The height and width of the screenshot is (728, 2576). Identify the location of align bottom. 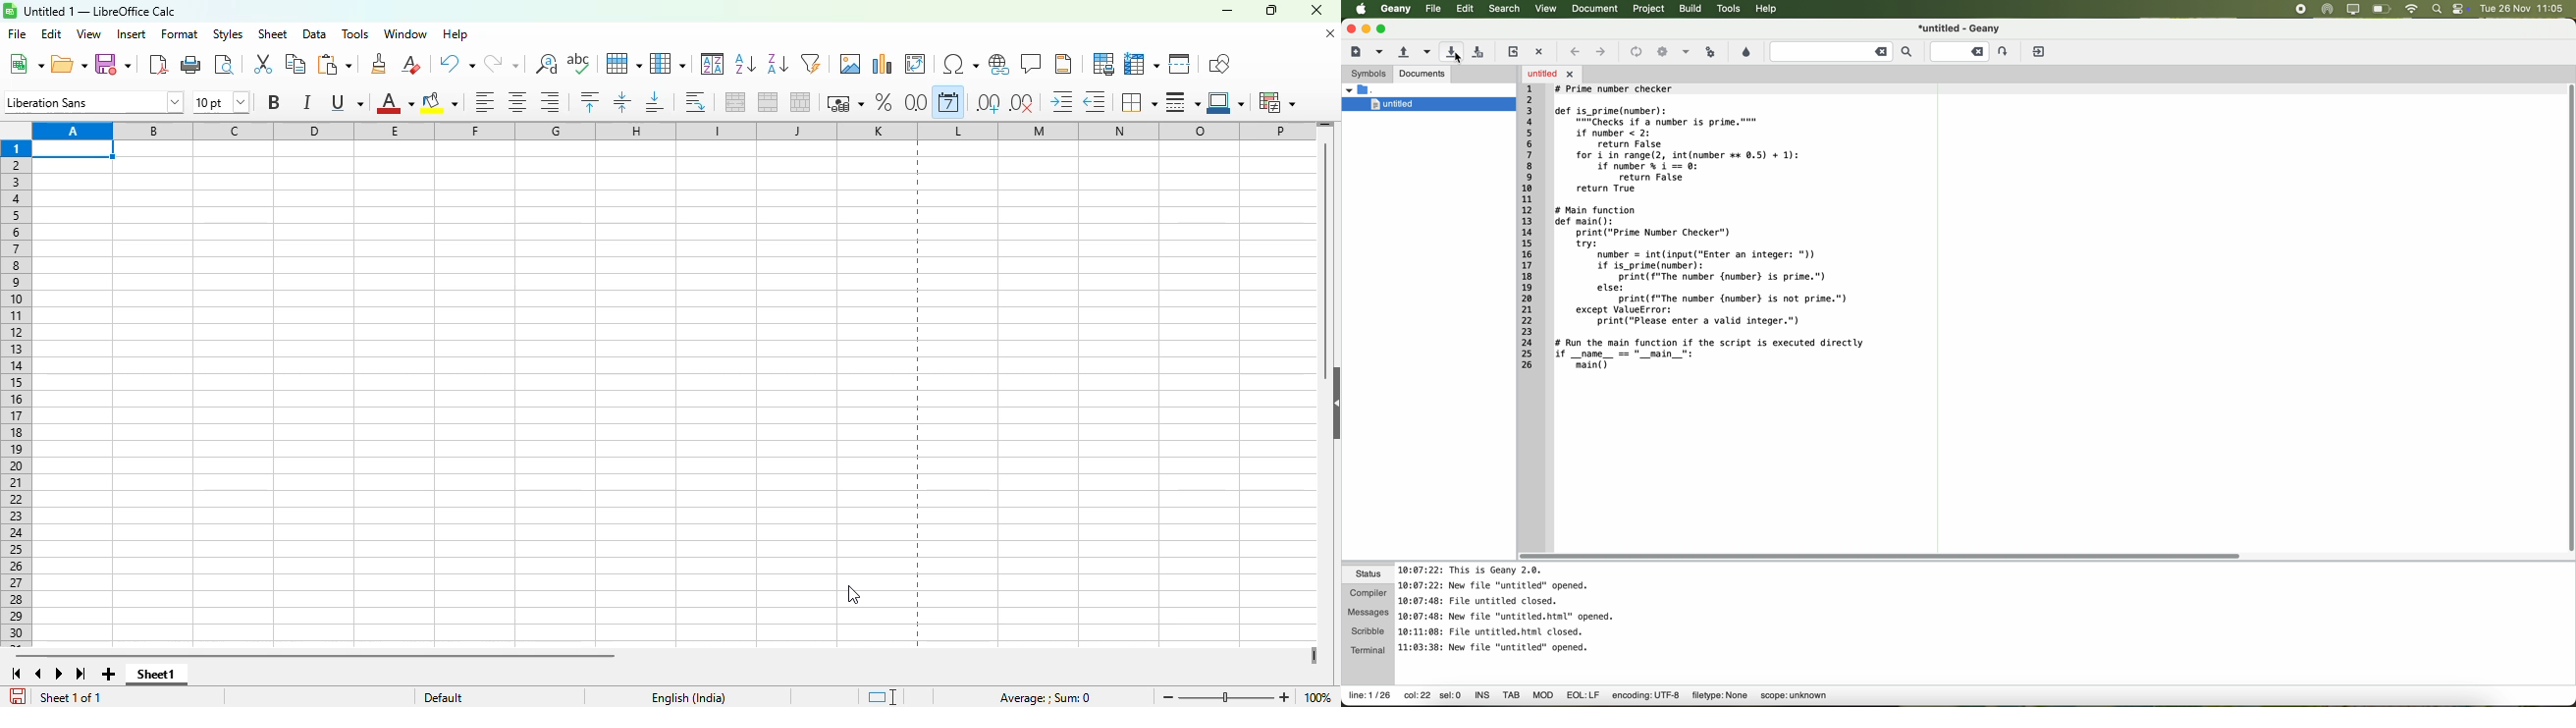
(655, 102).